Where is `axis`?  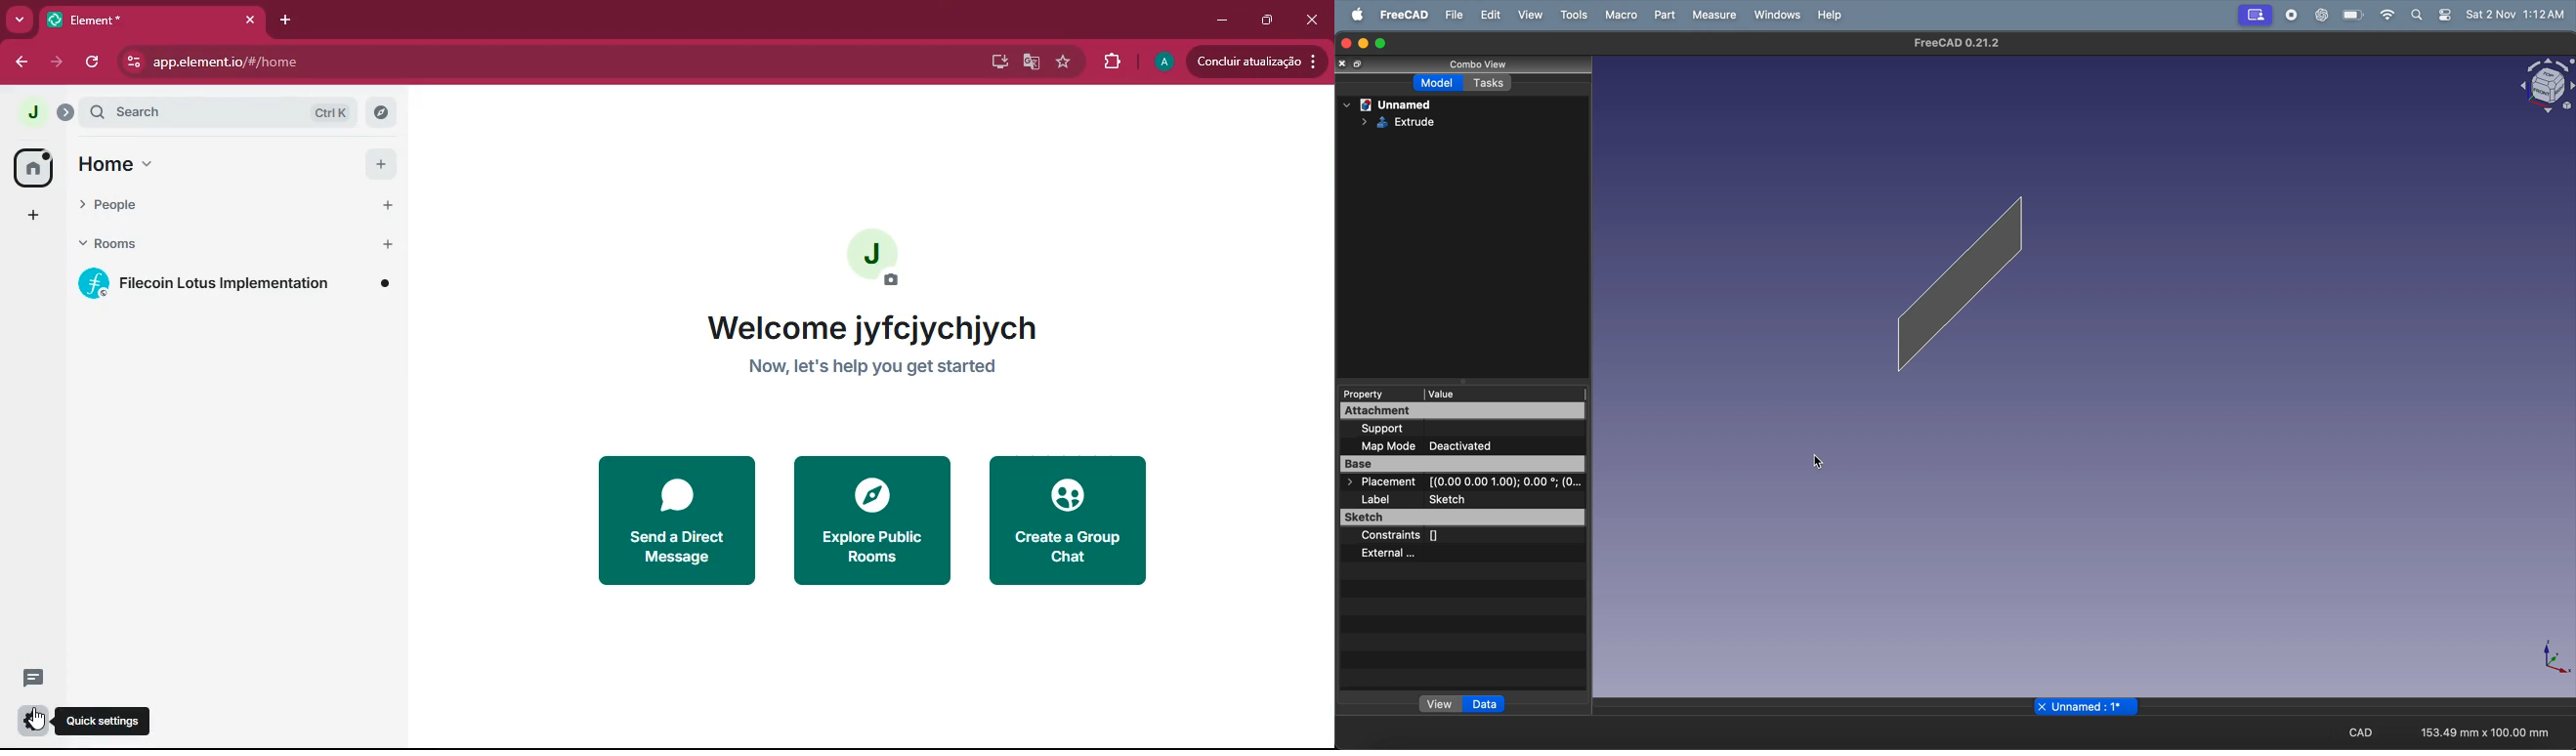
axis is located at coordinates (2543, 659).